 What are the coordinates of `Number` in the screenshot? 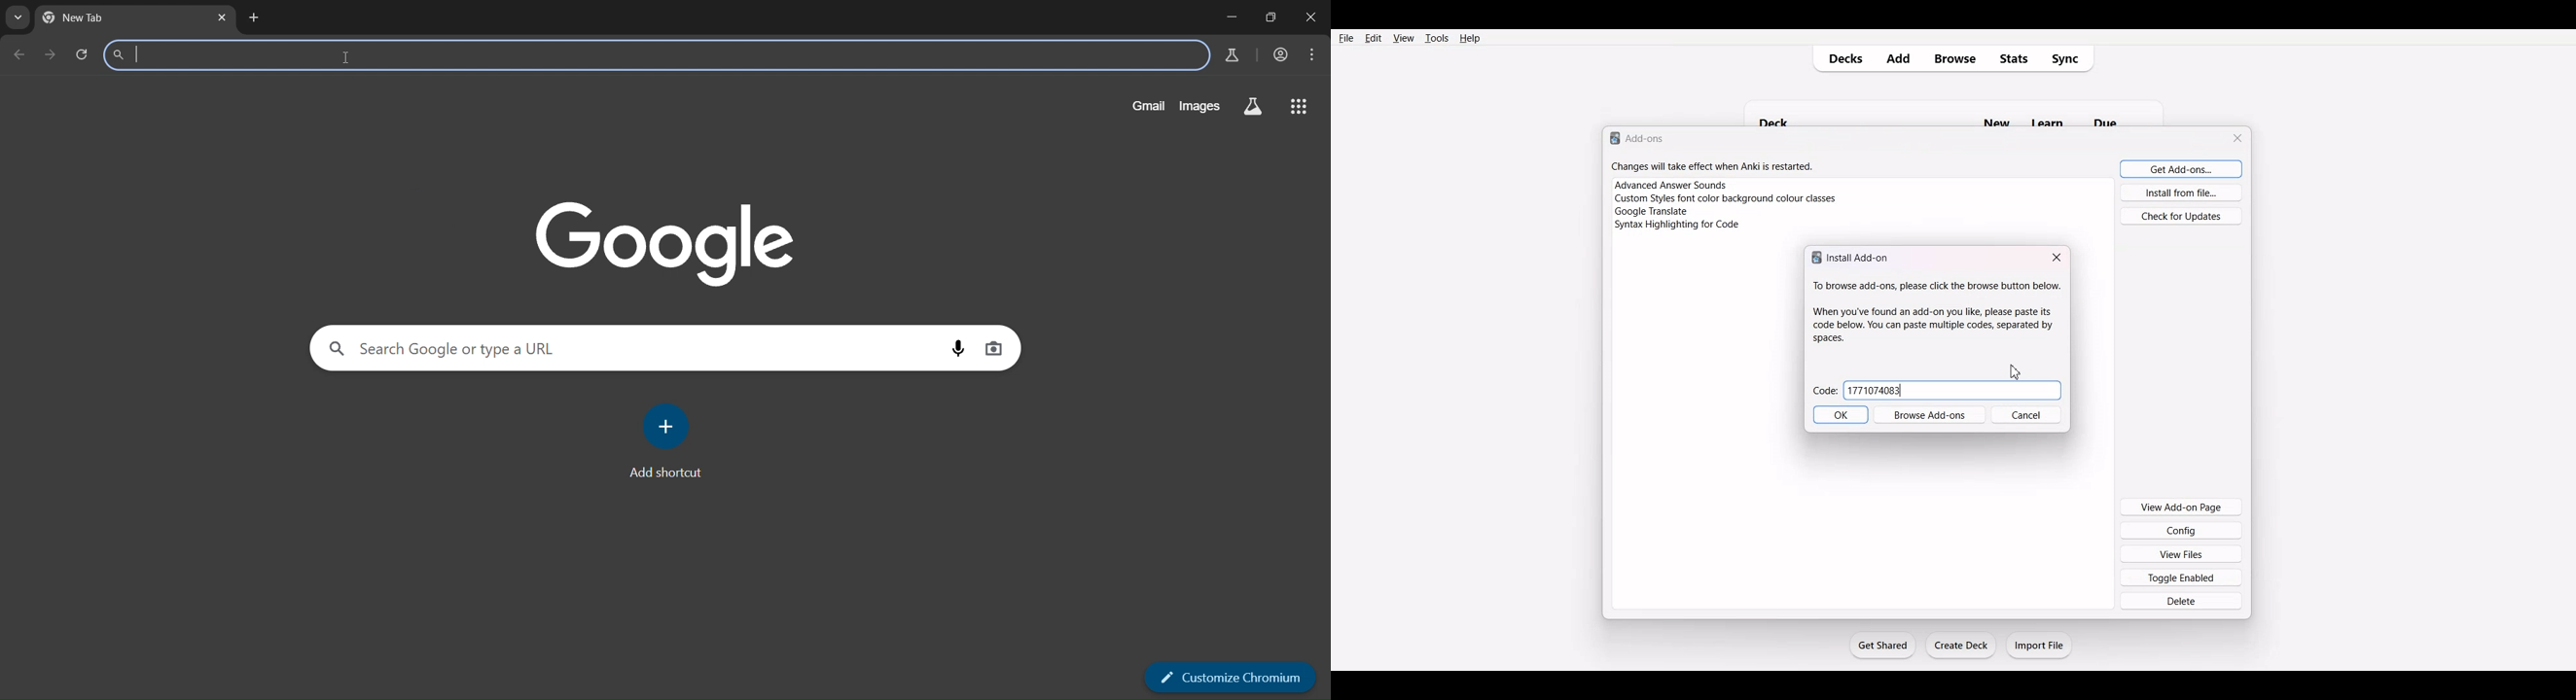 It's located at (1876, 390).